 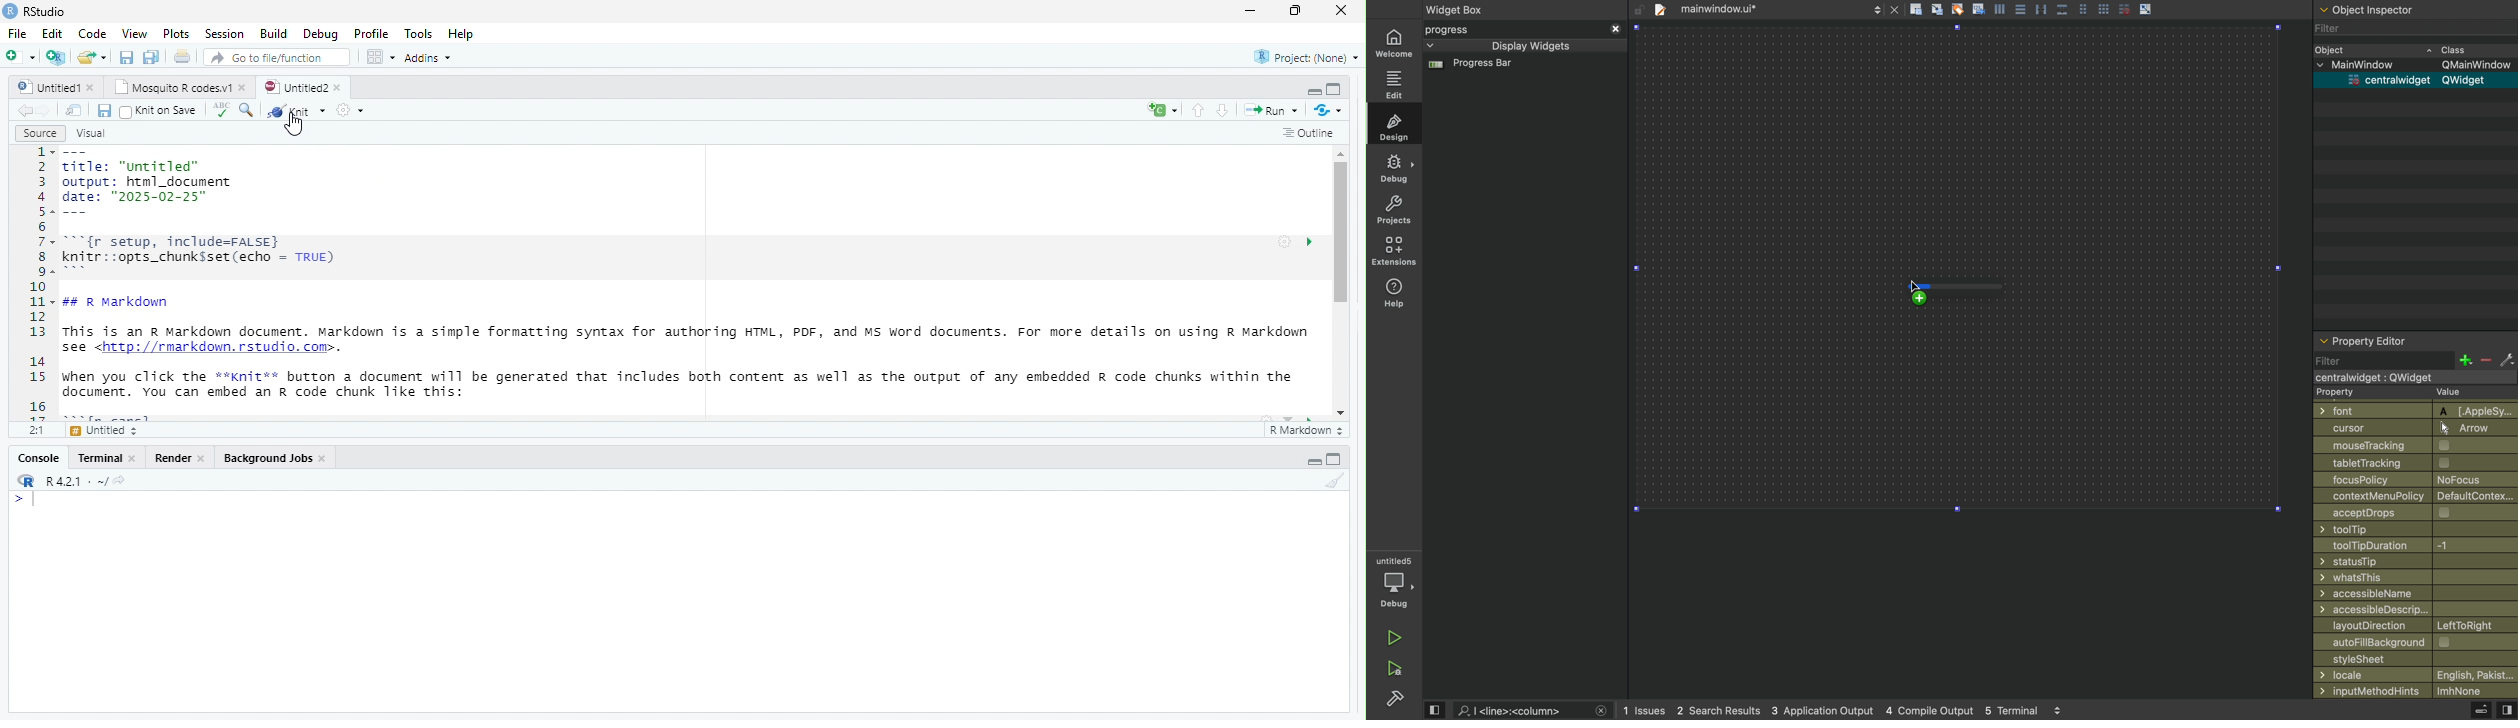 I want to click on logo, so click(x=11, y=10).